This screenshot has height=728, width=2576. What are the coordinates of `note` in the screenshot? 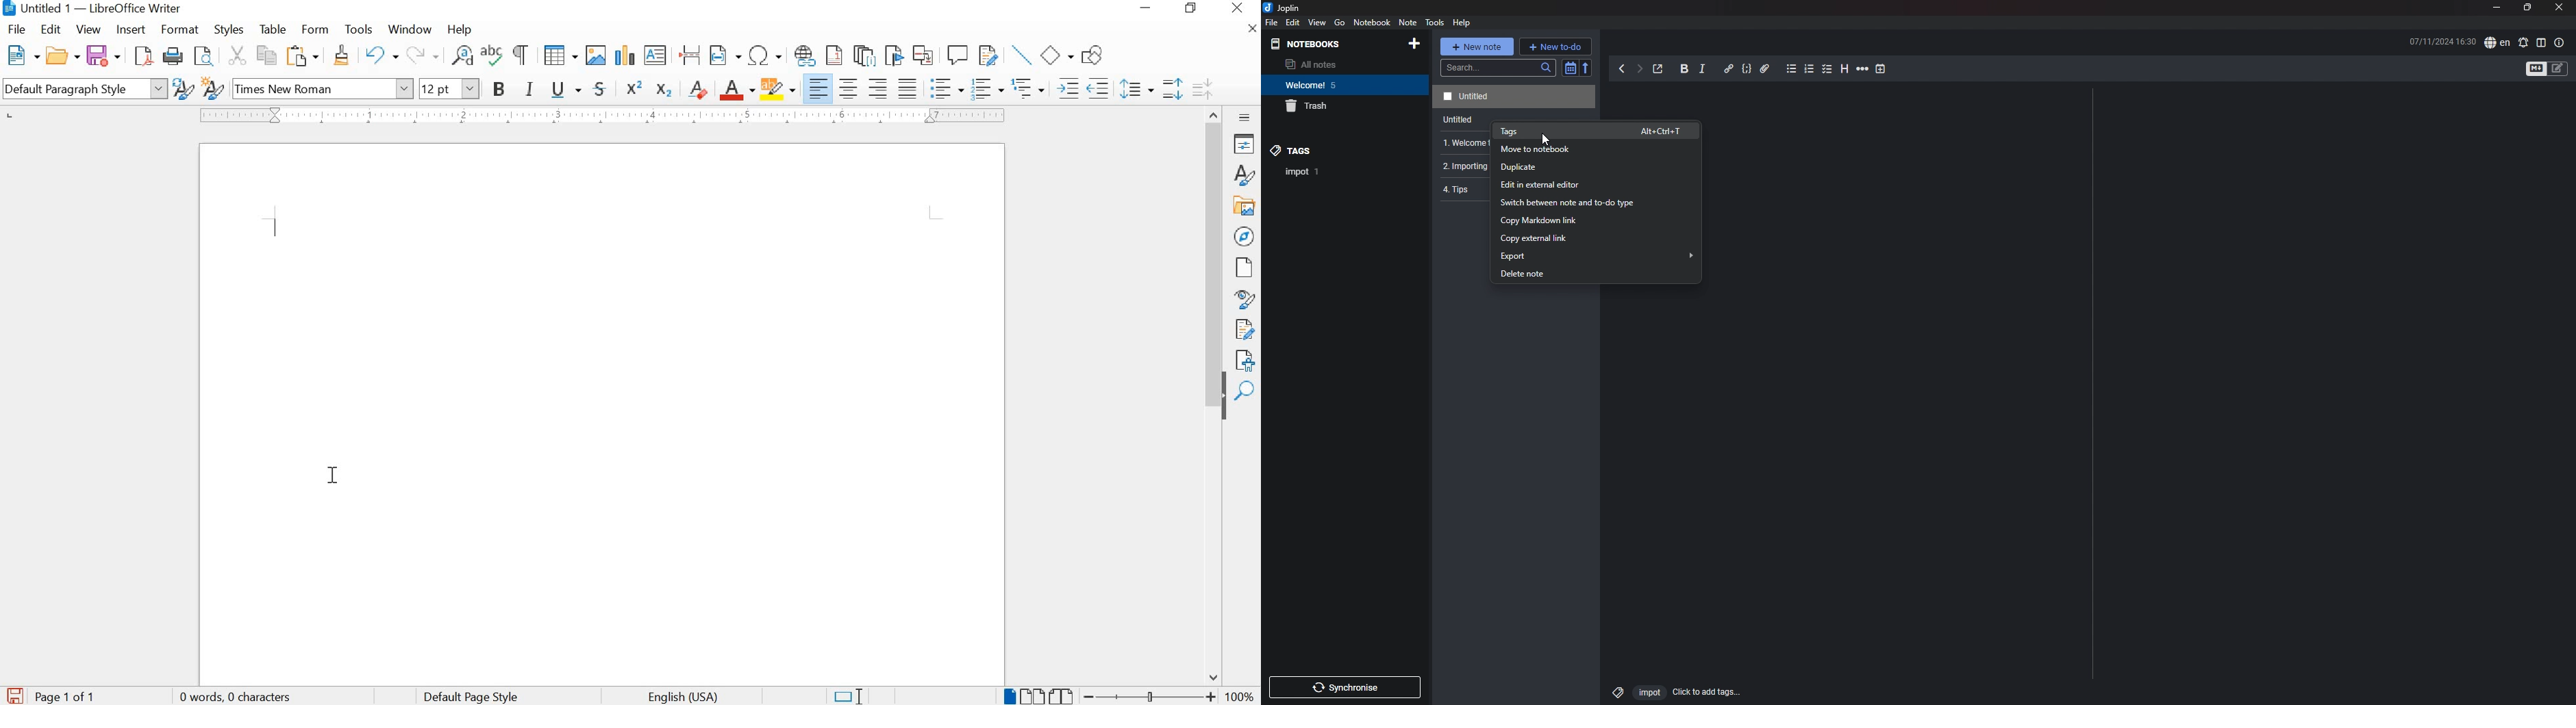 It's located at (1408, 22).